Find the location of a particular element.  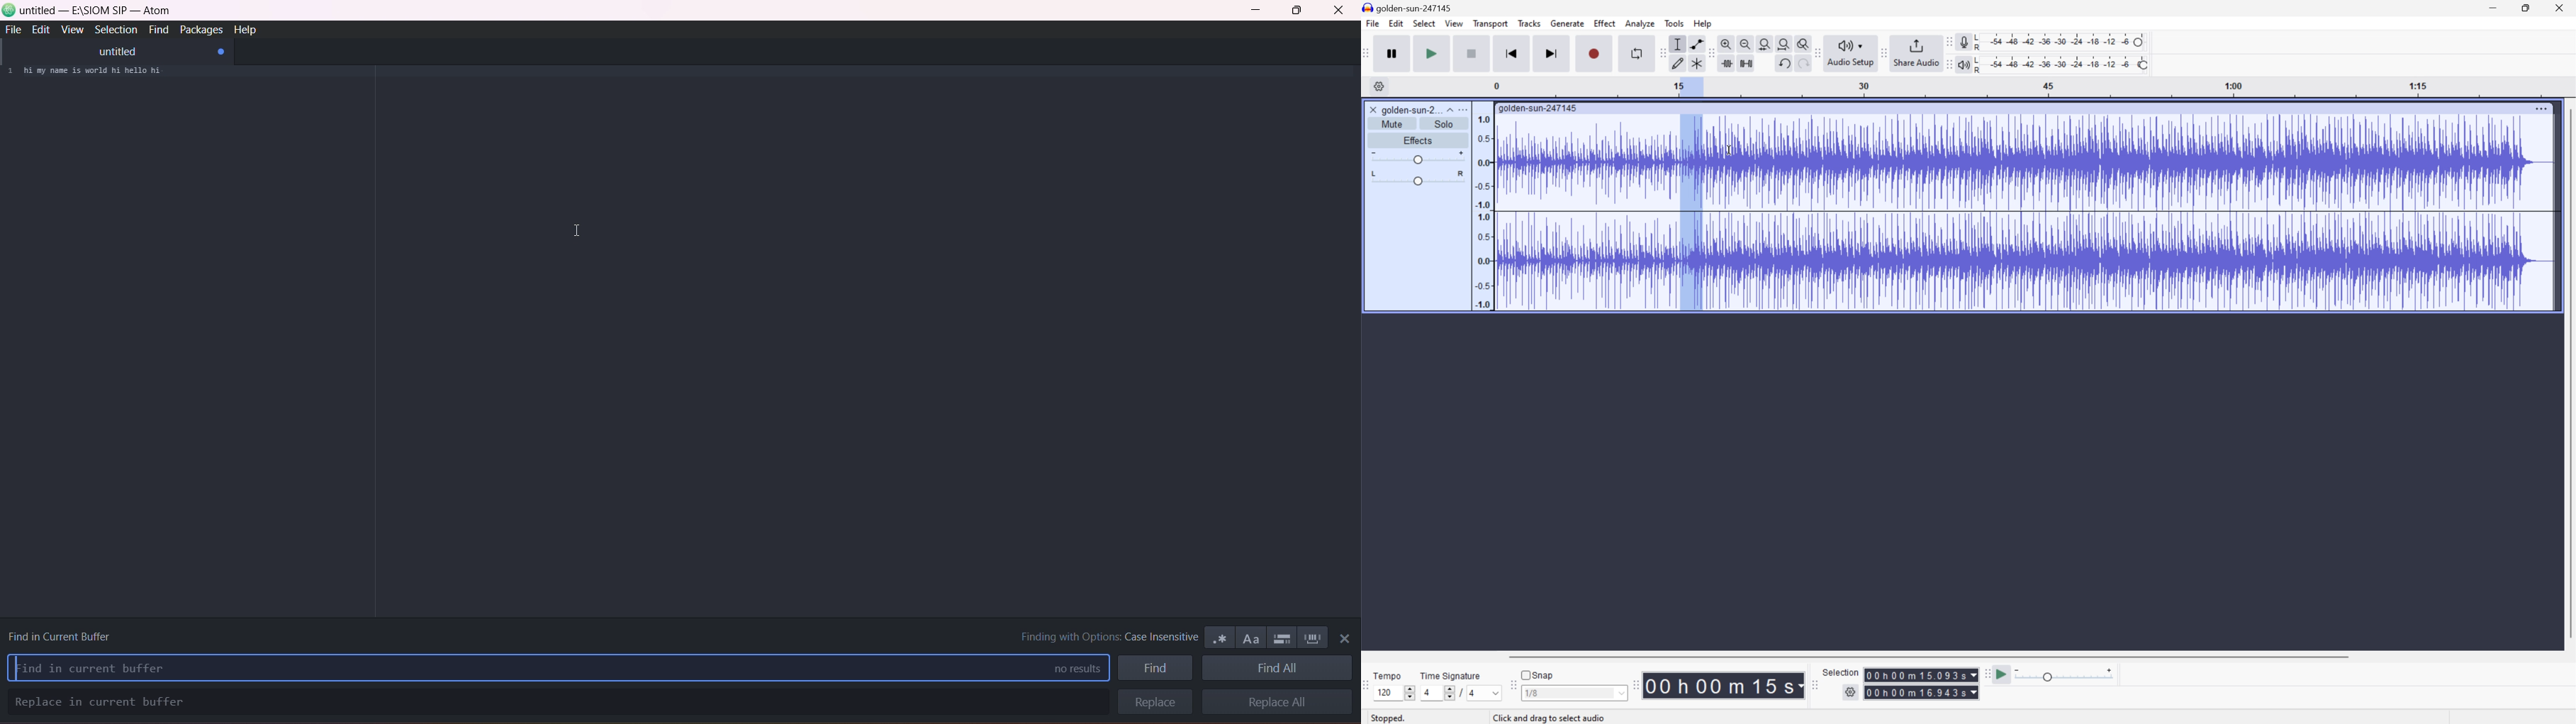

Share Audio is located at coordinates (1914, 52).